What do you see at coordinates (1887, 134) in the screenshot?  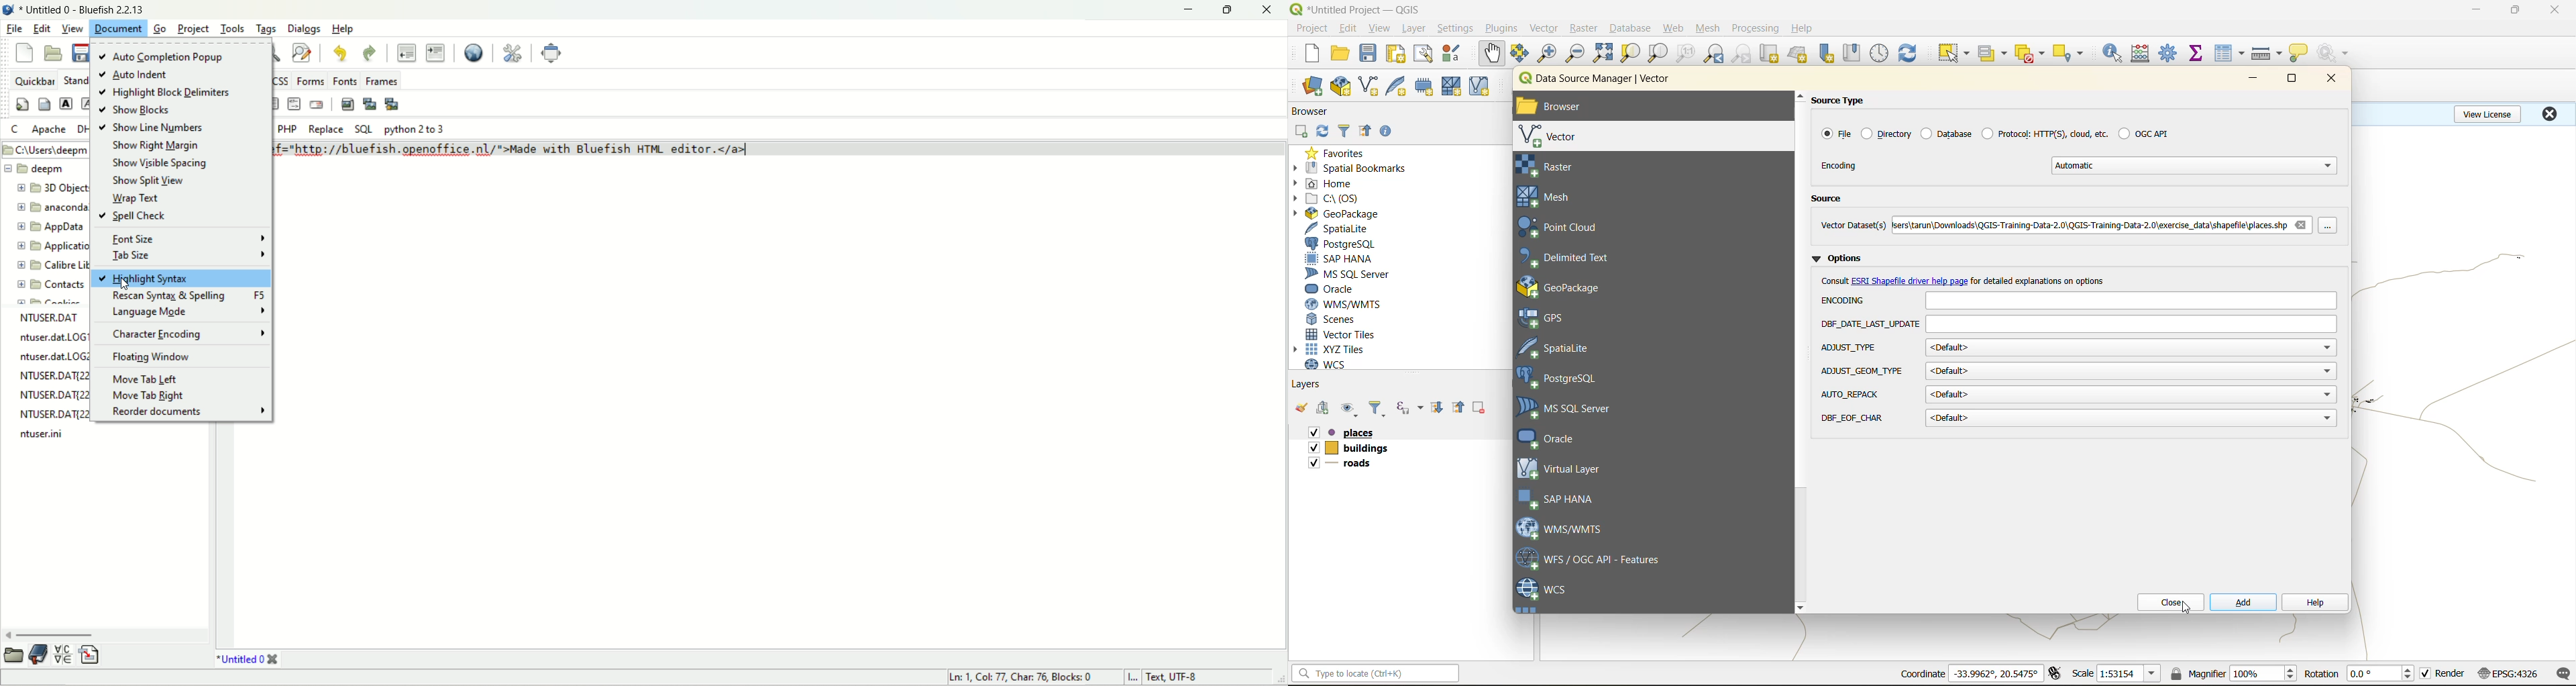 I see `directory` at bounding box center [1887, 134].